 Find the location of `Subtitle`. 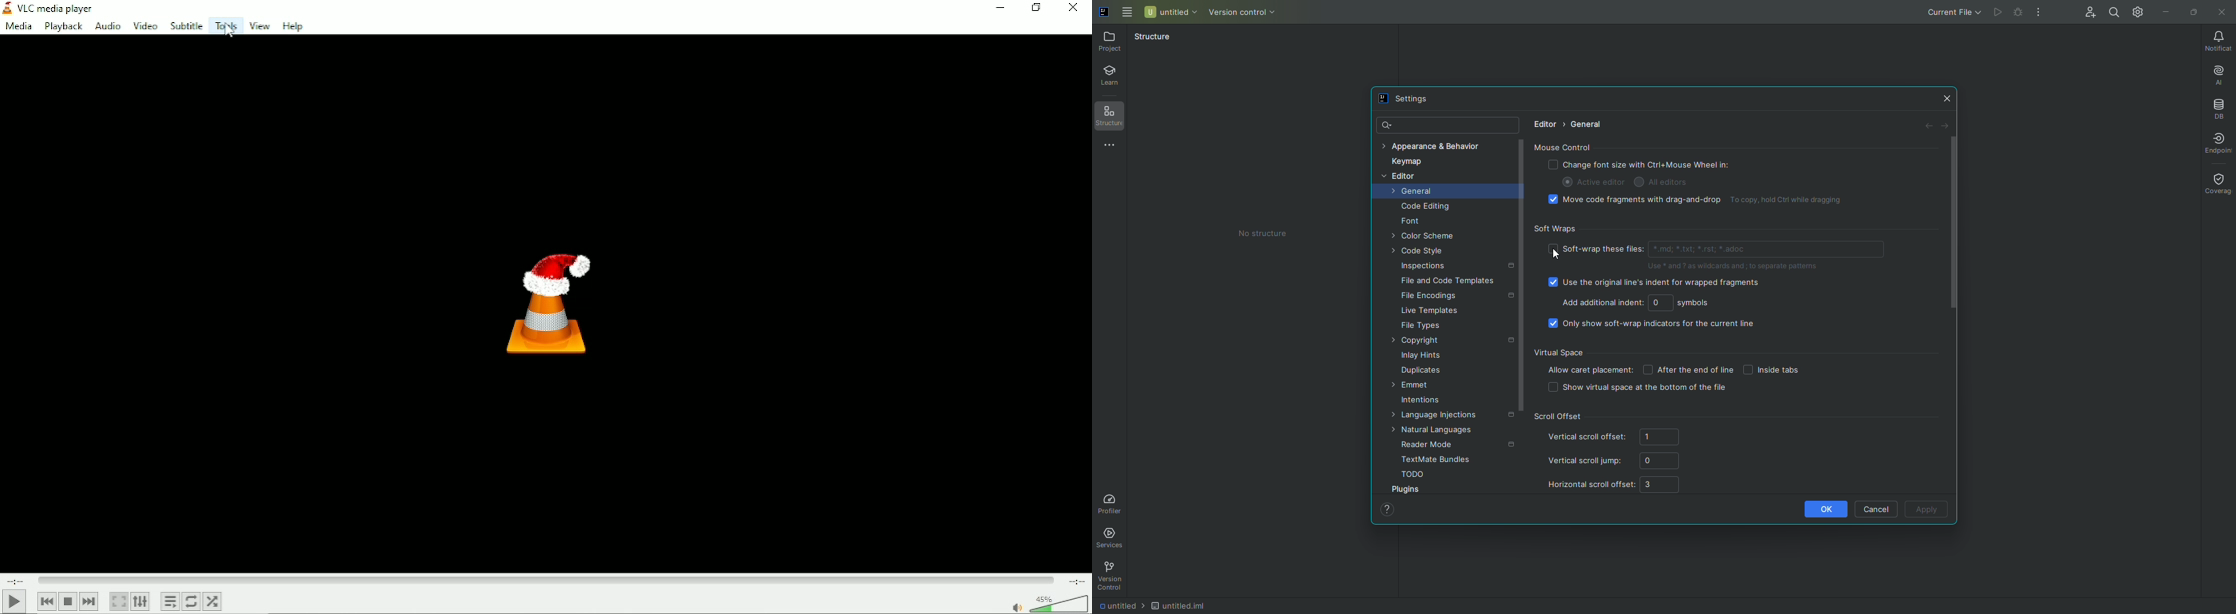

Subtitle is located at coordinates (186, 25).